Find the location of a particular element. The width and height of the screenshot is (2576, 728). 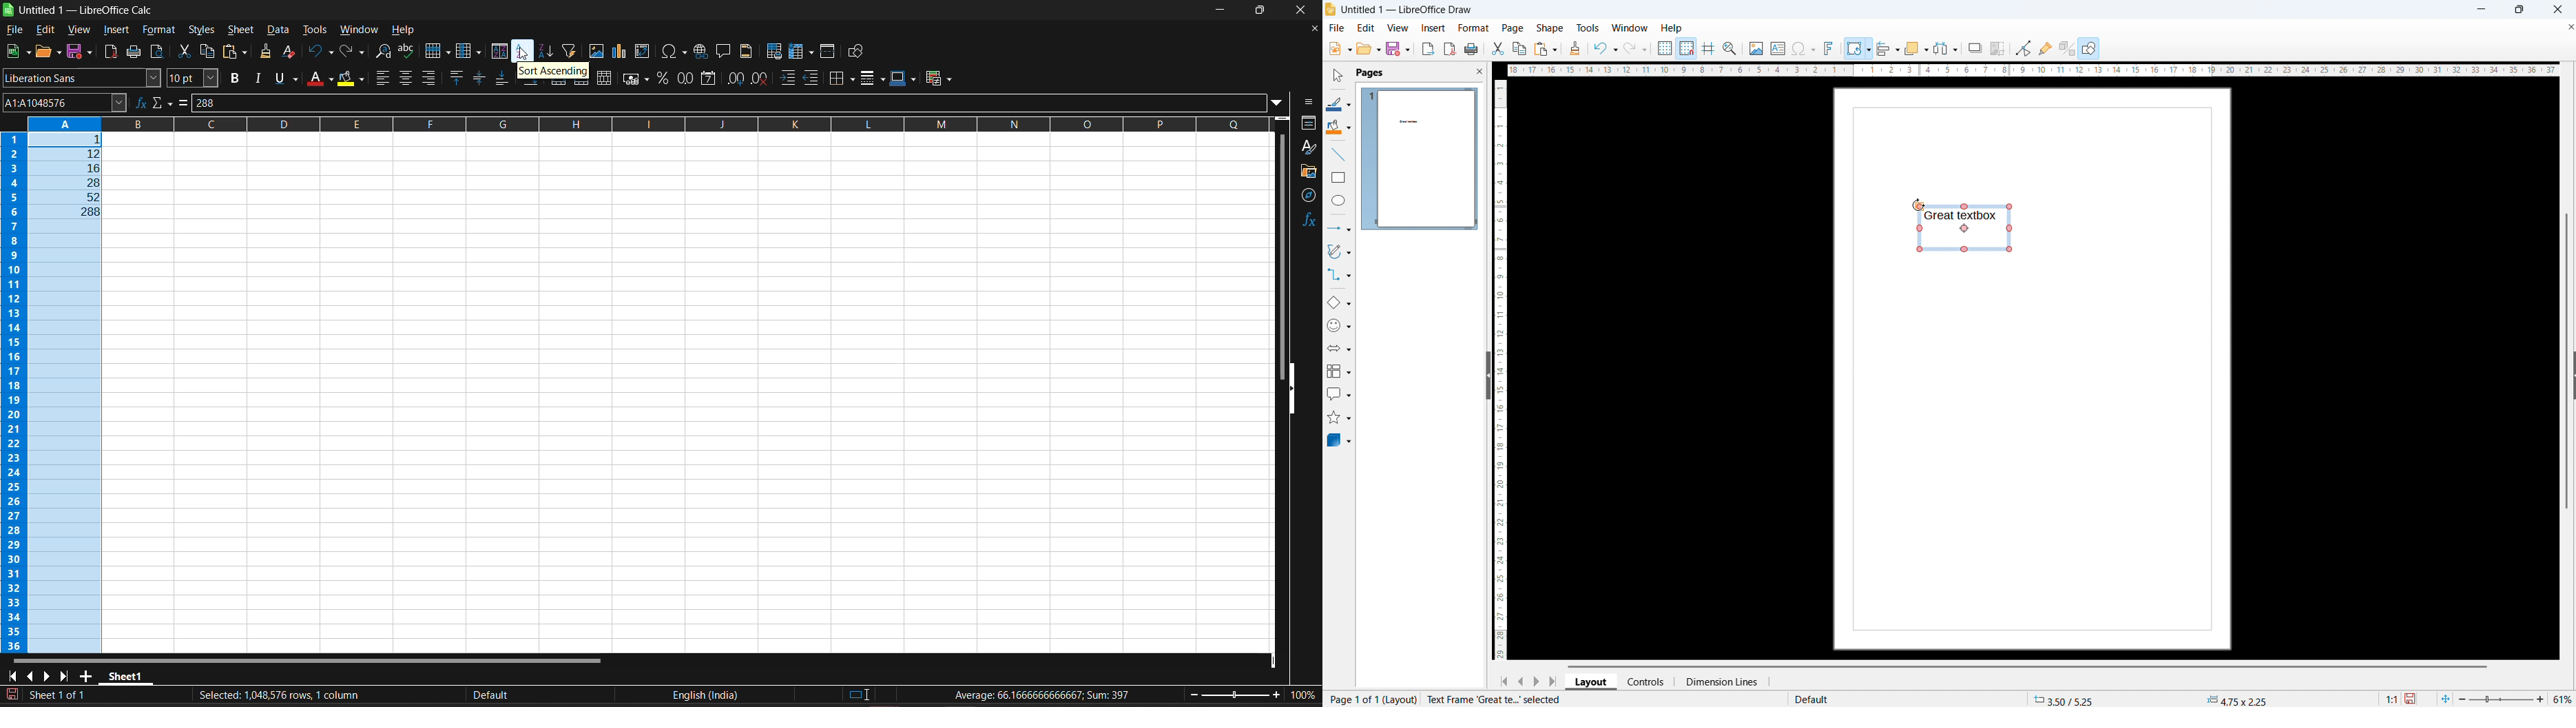

sort is located at coordinates (500, 52).